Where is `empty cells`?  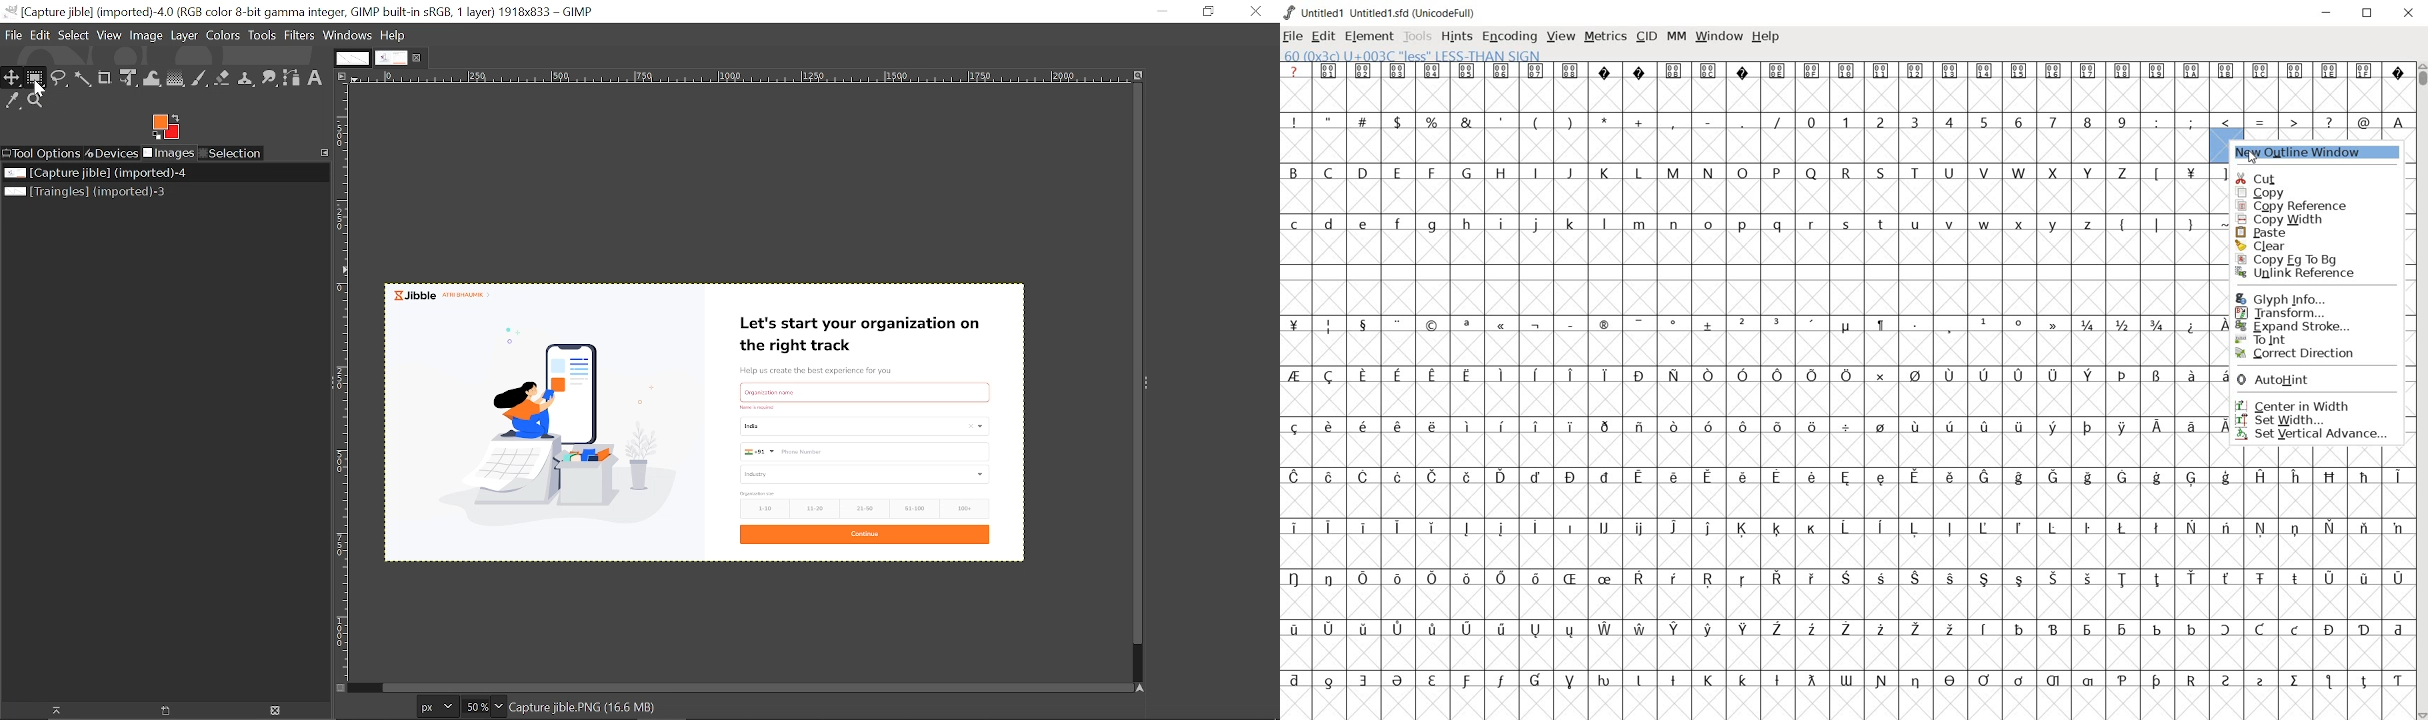 empty cells is located at coordinates (1745, 146).